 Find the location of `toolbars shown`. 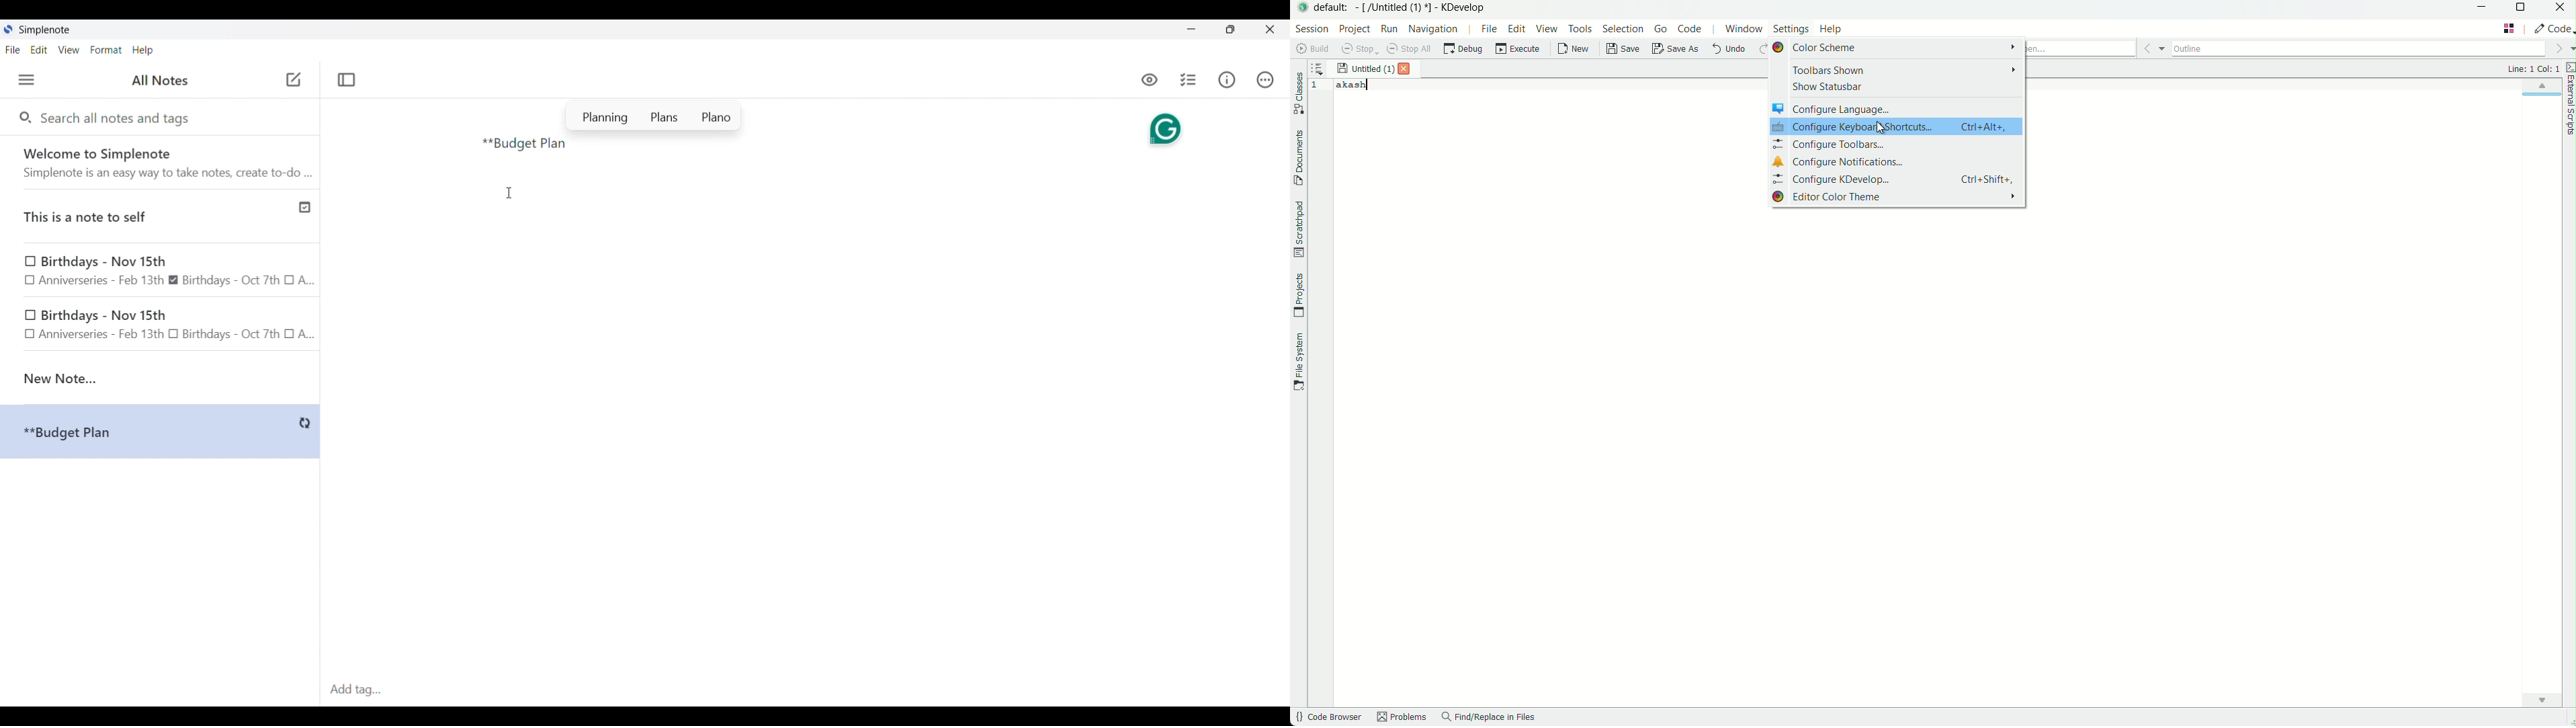

toolbars shown is located at coordinates (1895, 71).